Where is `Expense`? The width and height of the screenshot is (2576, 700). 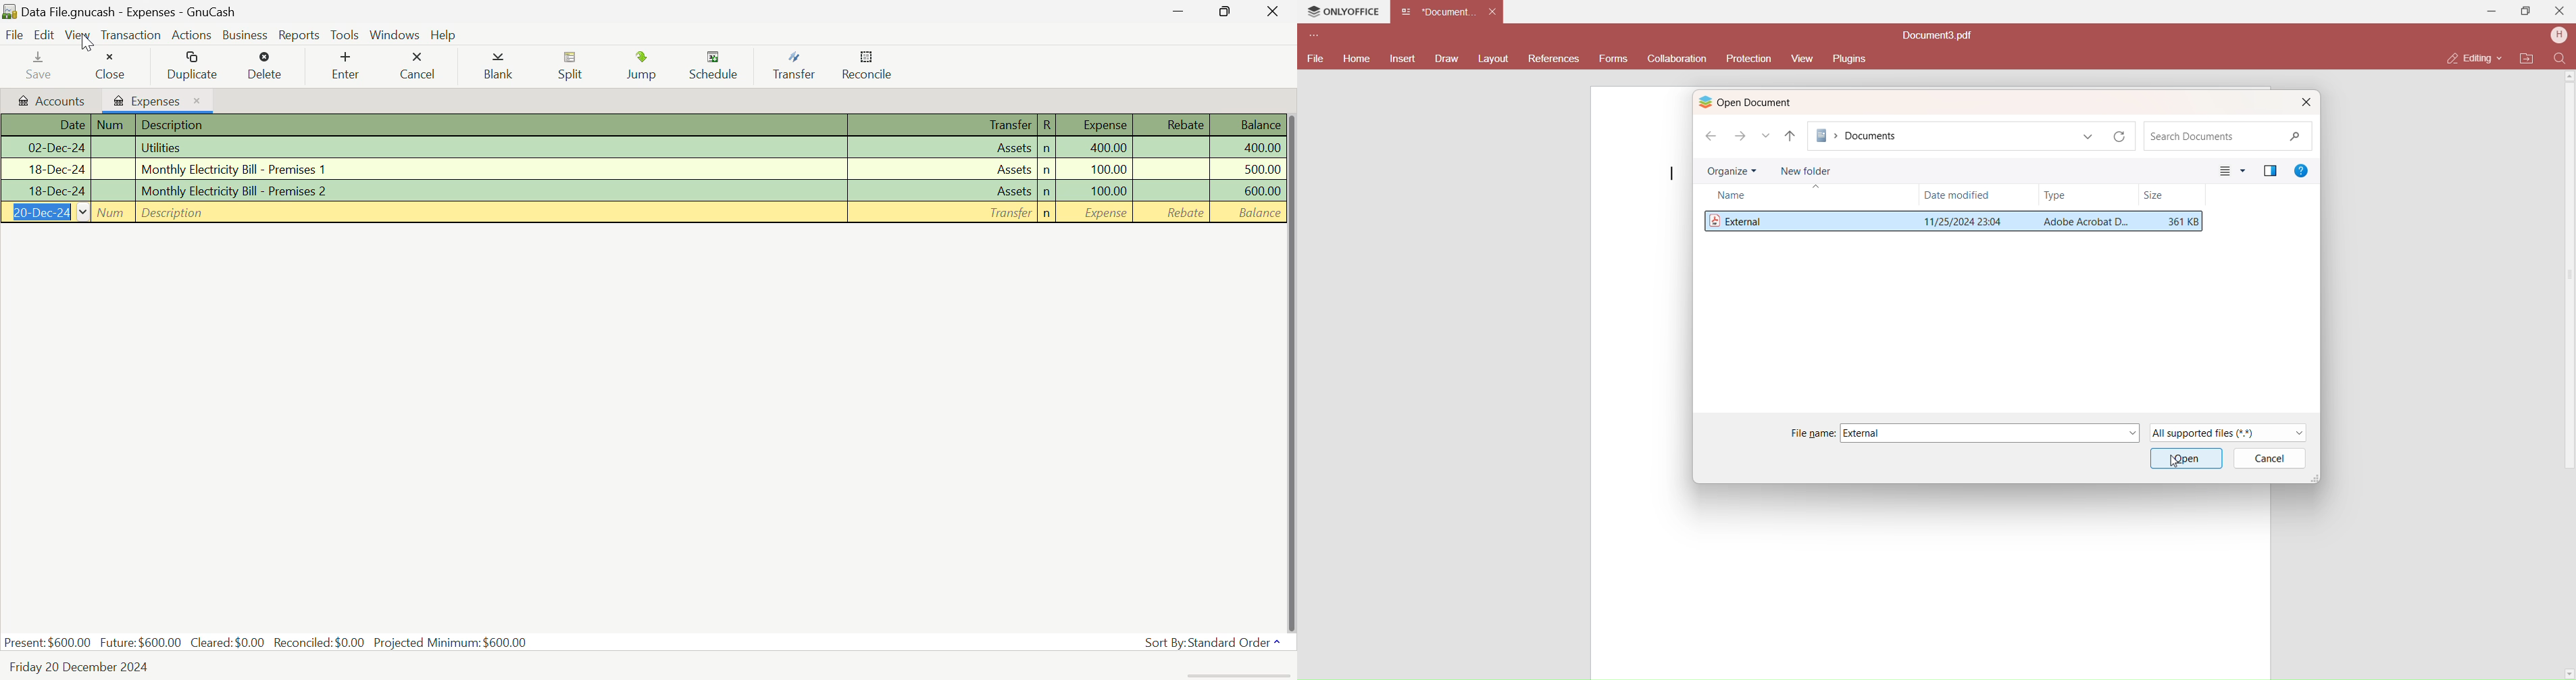 Expense is located at coordinates (1096, 125).